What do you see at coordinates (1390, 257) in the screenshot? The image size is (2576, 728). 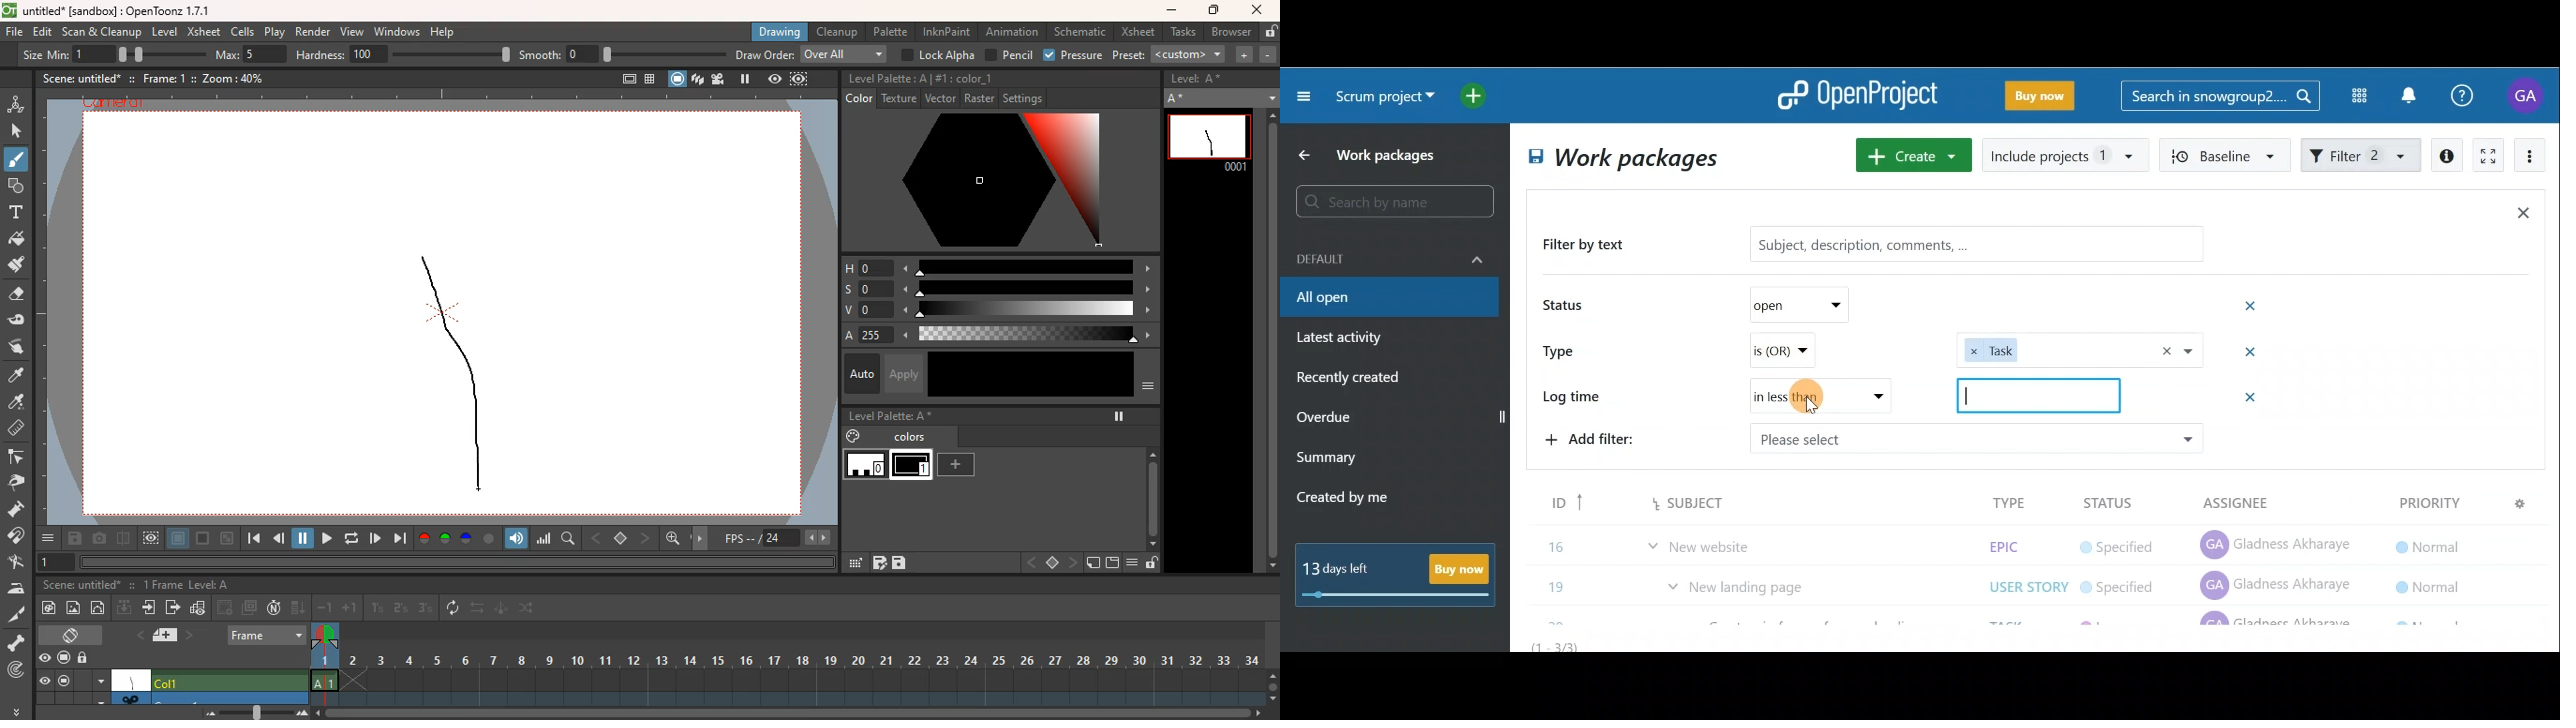 I see `Default` at bounding box center [1390, 257].